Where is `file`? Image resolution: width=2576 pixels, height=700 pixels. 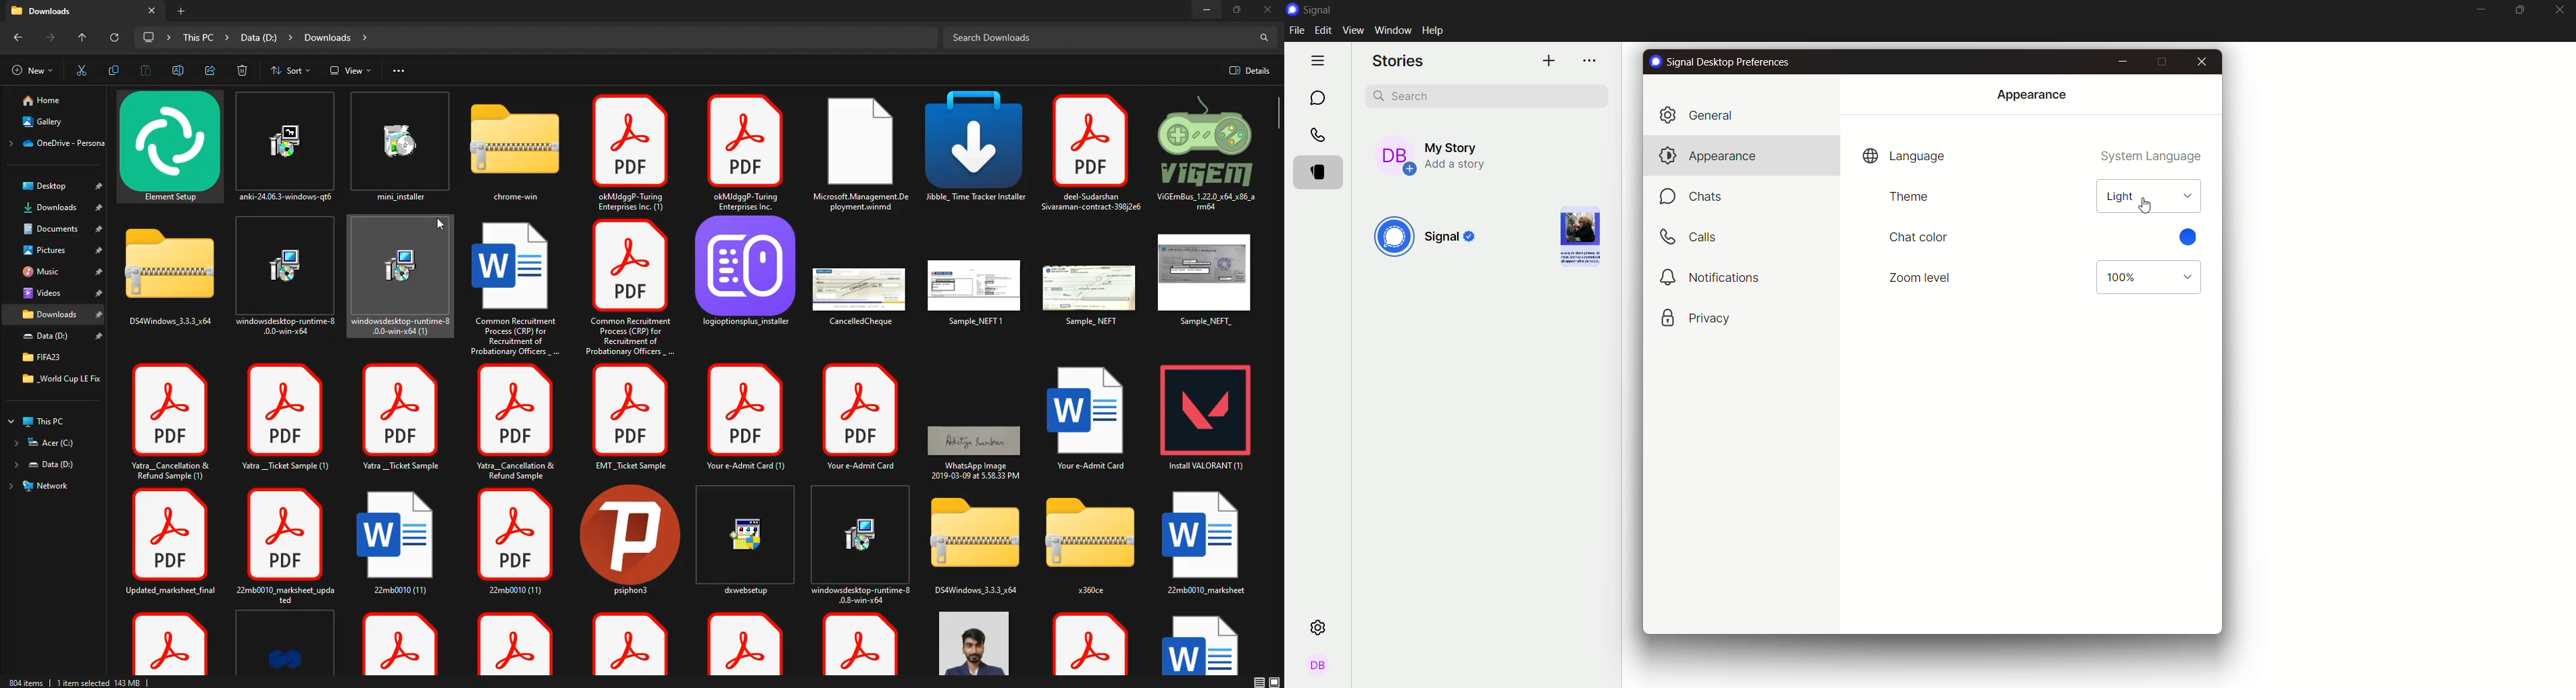
file is located at coordinates (1092, 293).